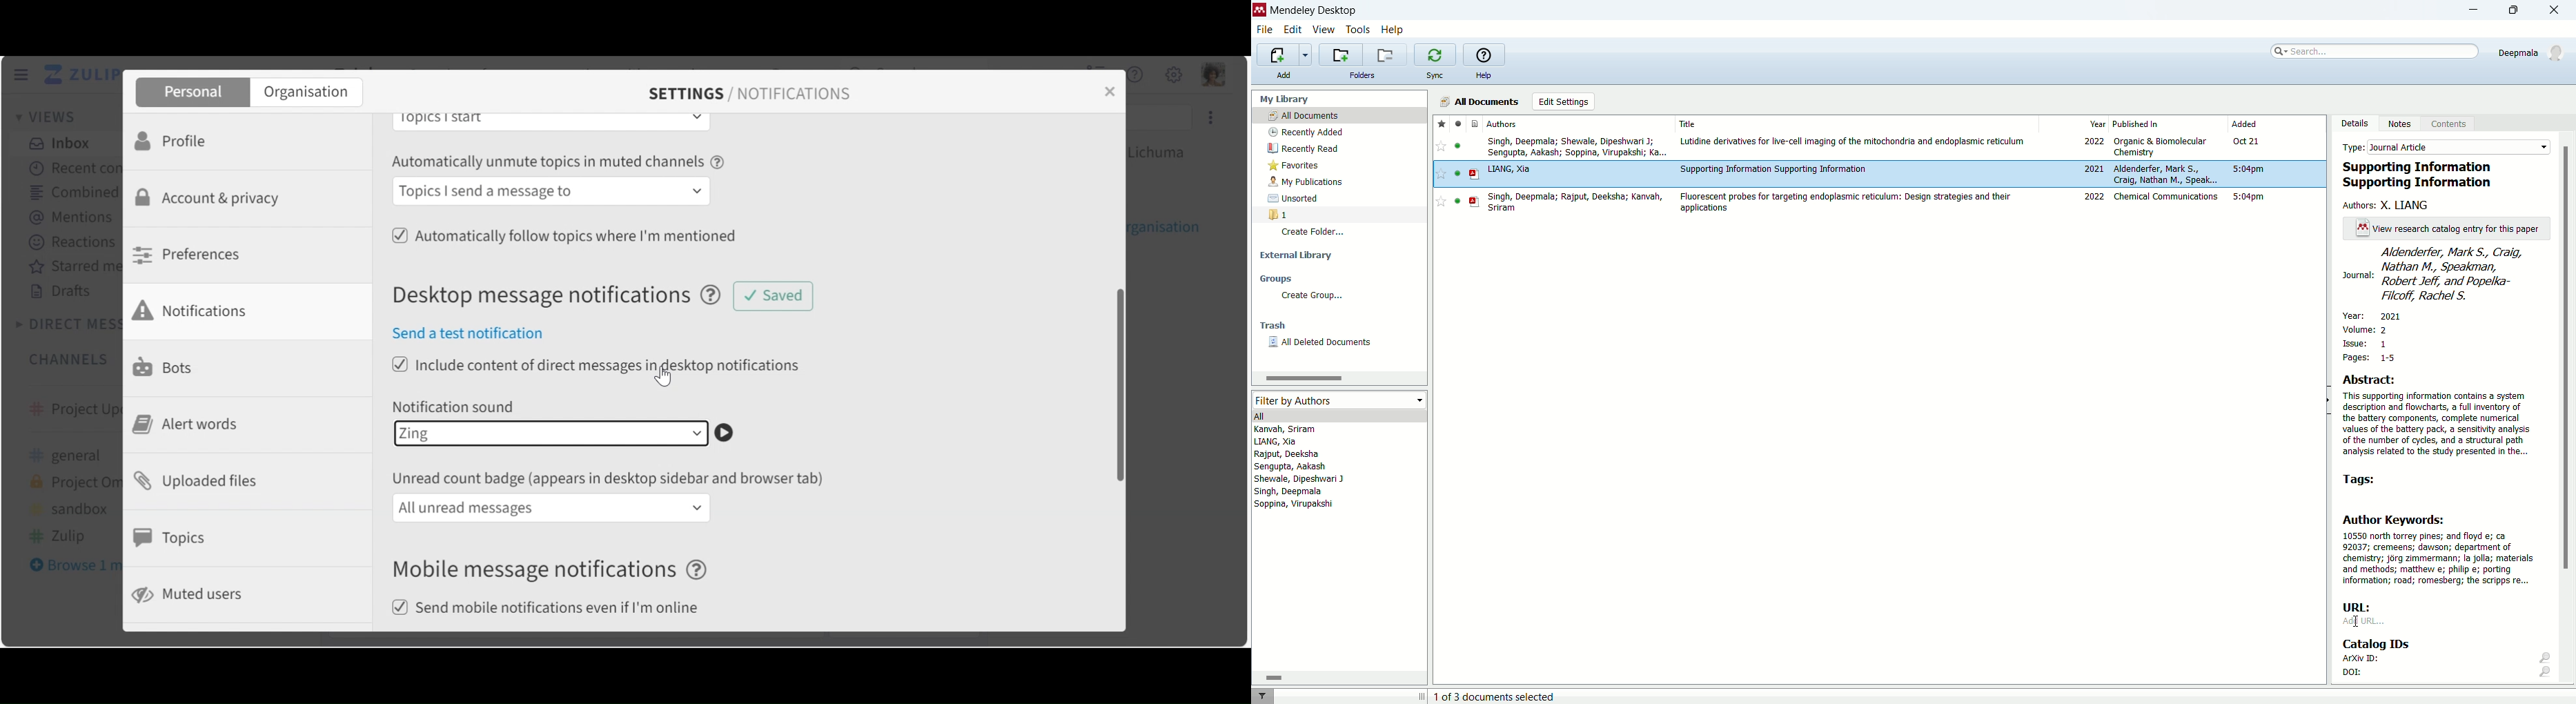 Image resolution: width=2576 pixels, height=728 pixels. I want to click on Aldenderfer, Mark S.,
Craig, Nathan M., Speak..., so click(2166, 174).